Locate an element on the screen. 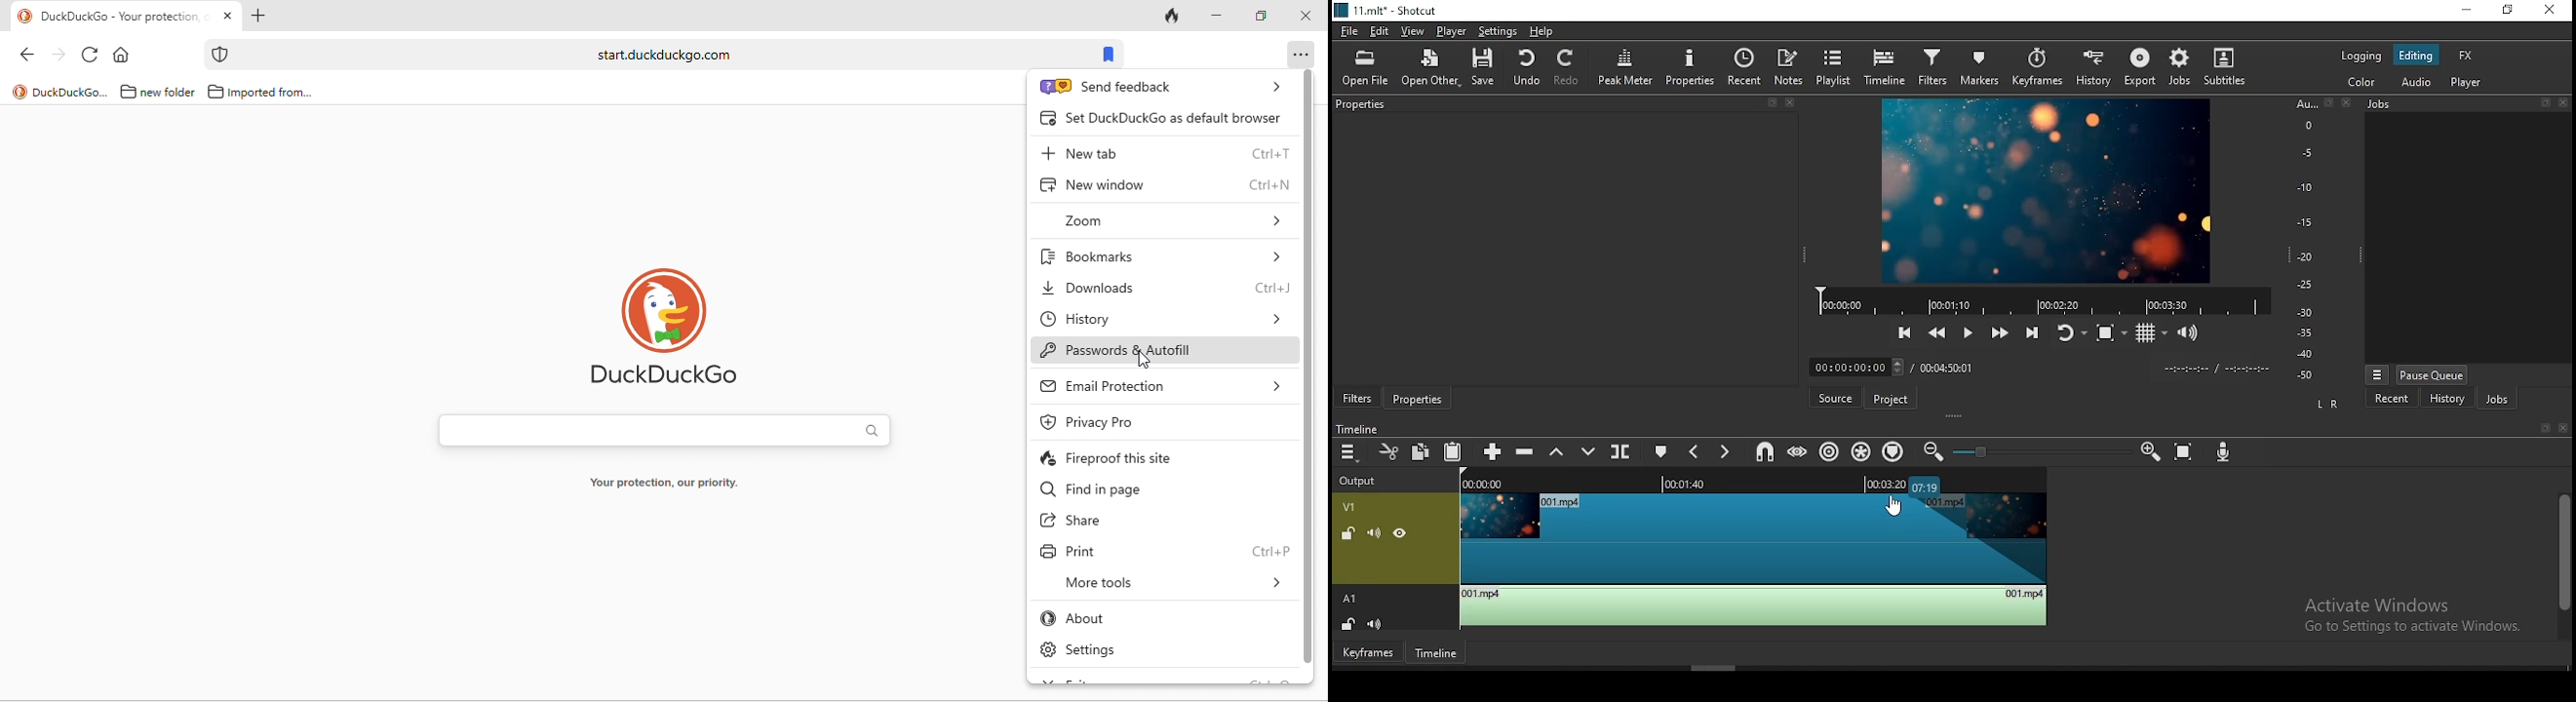 Image resolution: width=2576 pixels, height=728 pixels. track tab is located at coordinates (1174, 19).